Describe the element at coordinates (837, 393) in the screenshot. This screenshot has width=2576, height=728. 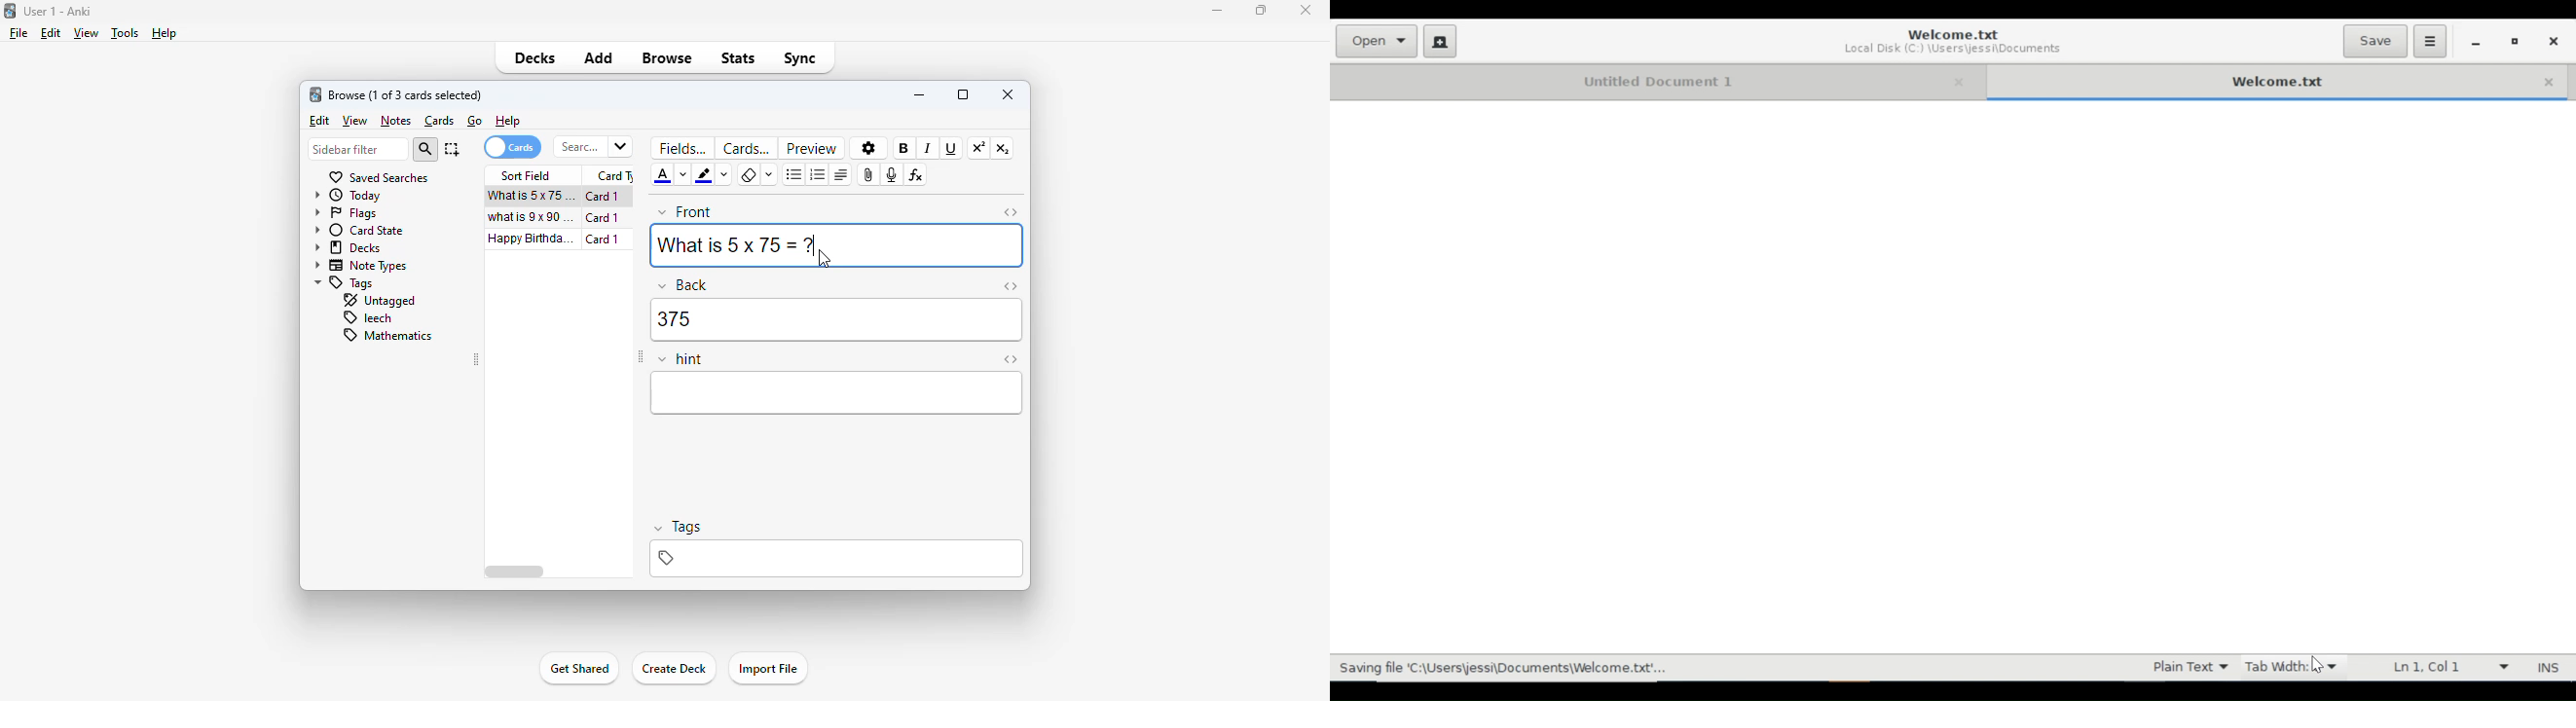
I see `editor` at that location.